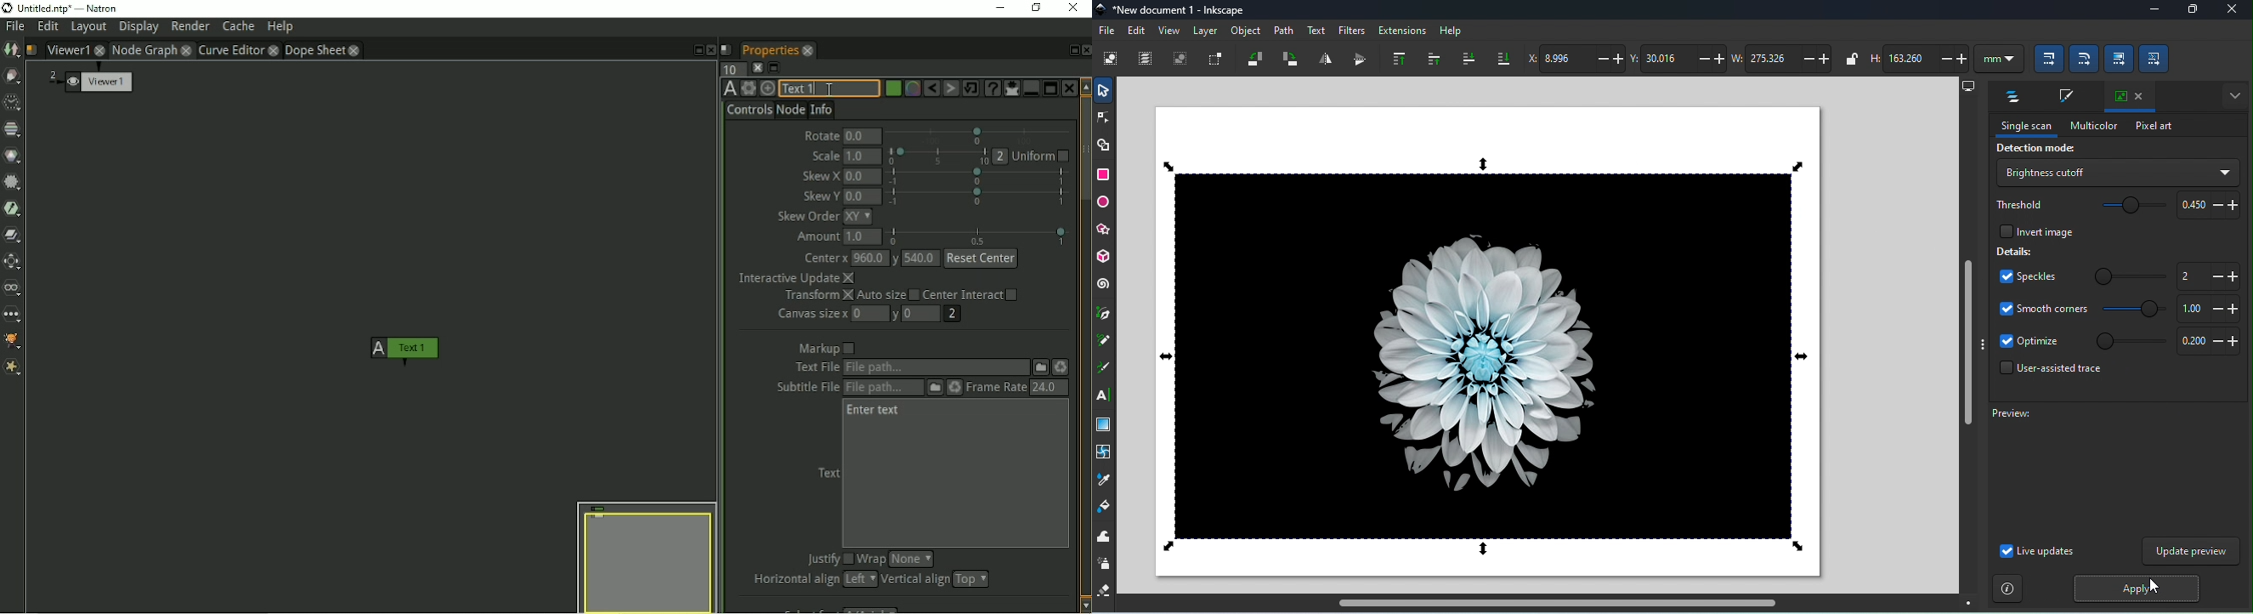 This screenshot has height=616, width=2268. What do you see at coordinates (2026, 128) in the screenshot?
I see `Single scan` at bounding box center [2026, 128].